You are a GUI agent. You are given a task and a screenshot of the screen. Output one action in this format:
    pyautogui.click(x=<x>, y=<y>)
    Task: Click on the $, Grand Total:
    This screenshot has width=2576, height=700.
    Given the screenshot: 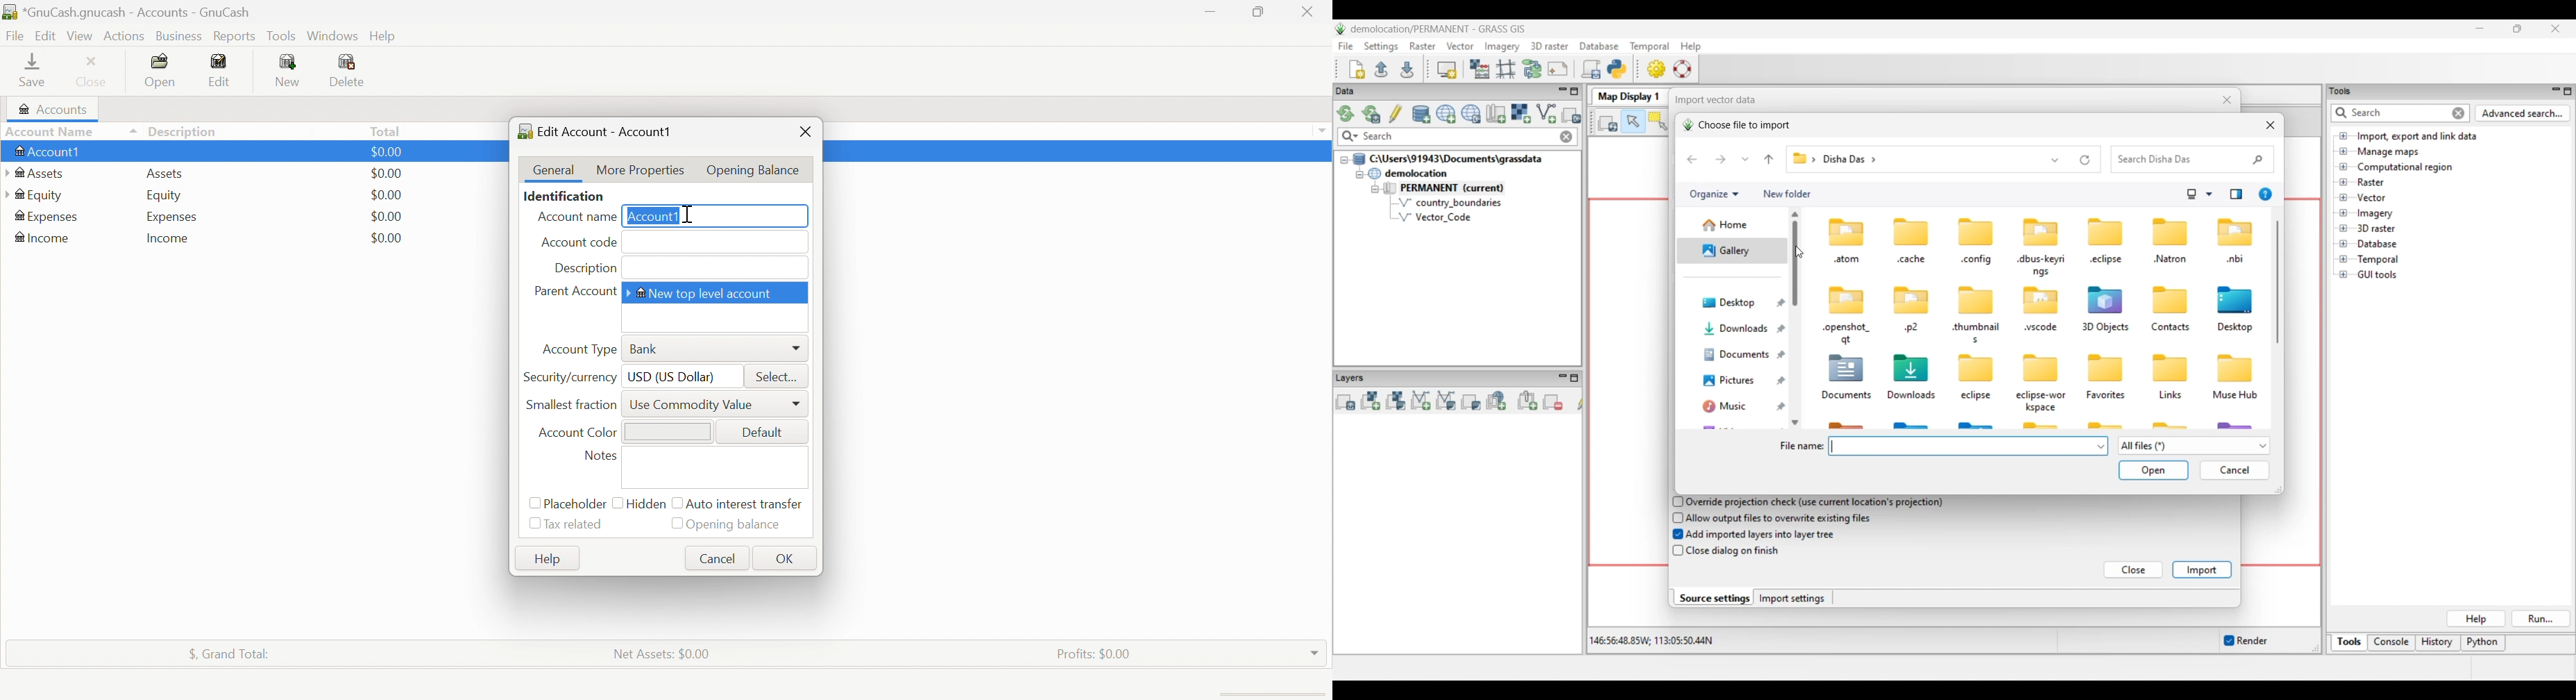 What is the action you would take?
    pyautogui.click(x=228, y=654)
    